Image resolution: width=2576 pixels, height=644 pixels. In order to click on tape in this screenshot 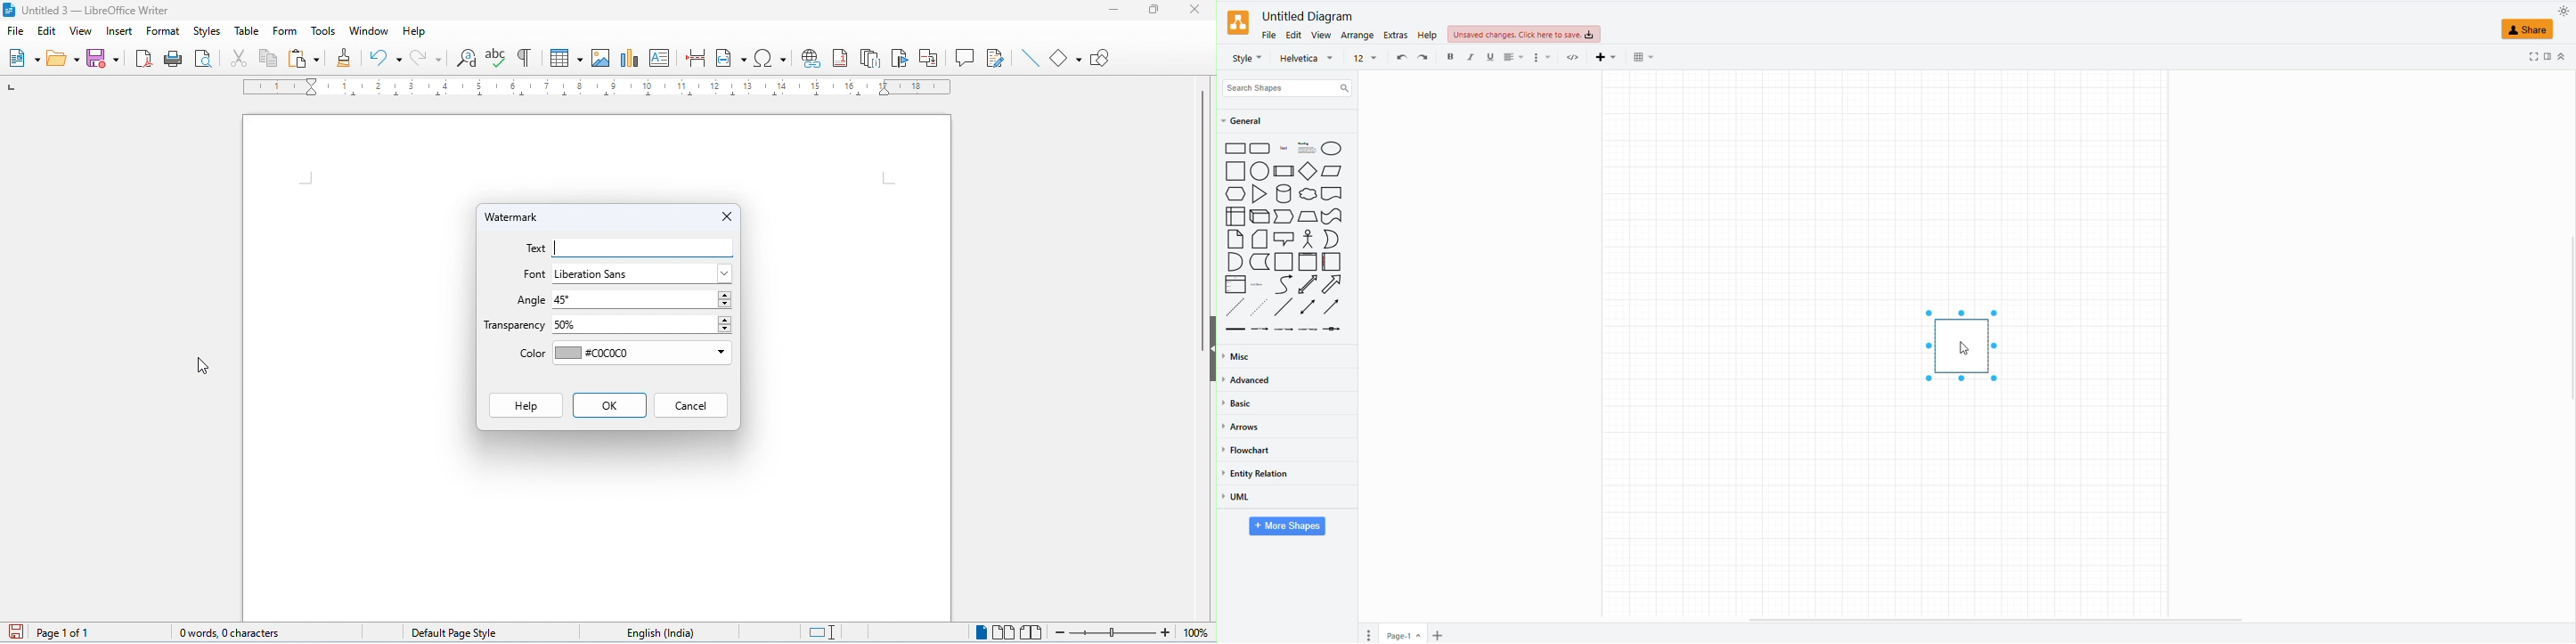, I will do `click(1333, 217)`.